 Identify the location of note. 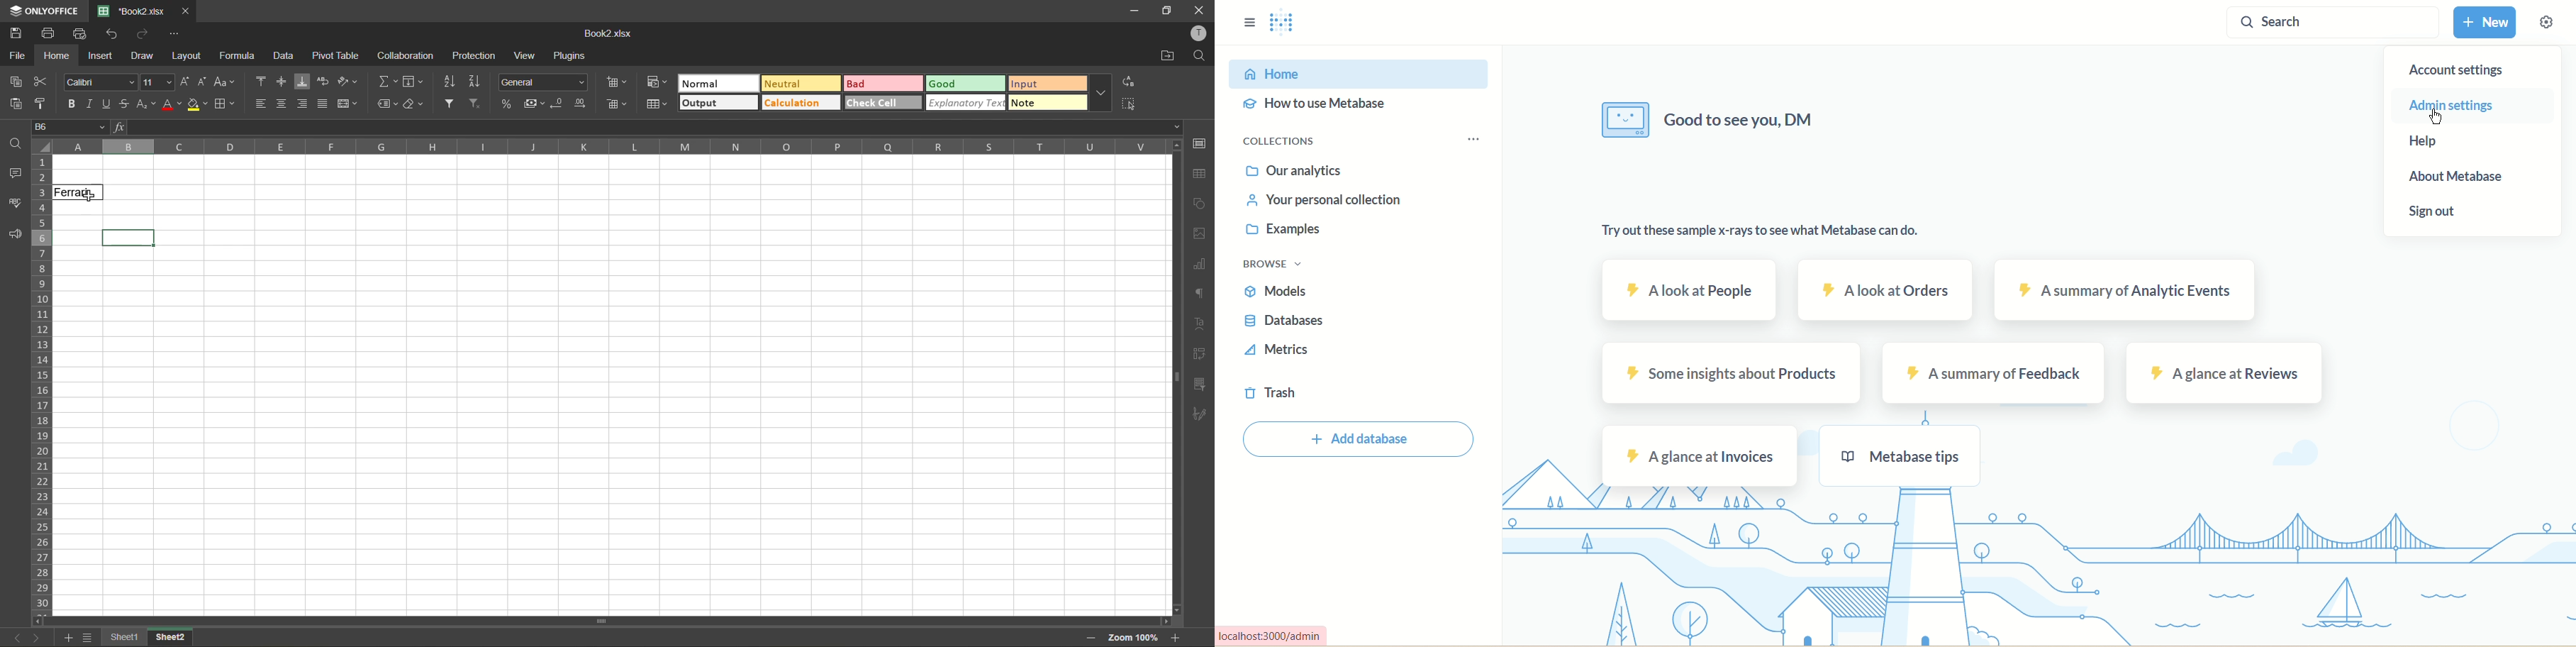
(1048, 102).